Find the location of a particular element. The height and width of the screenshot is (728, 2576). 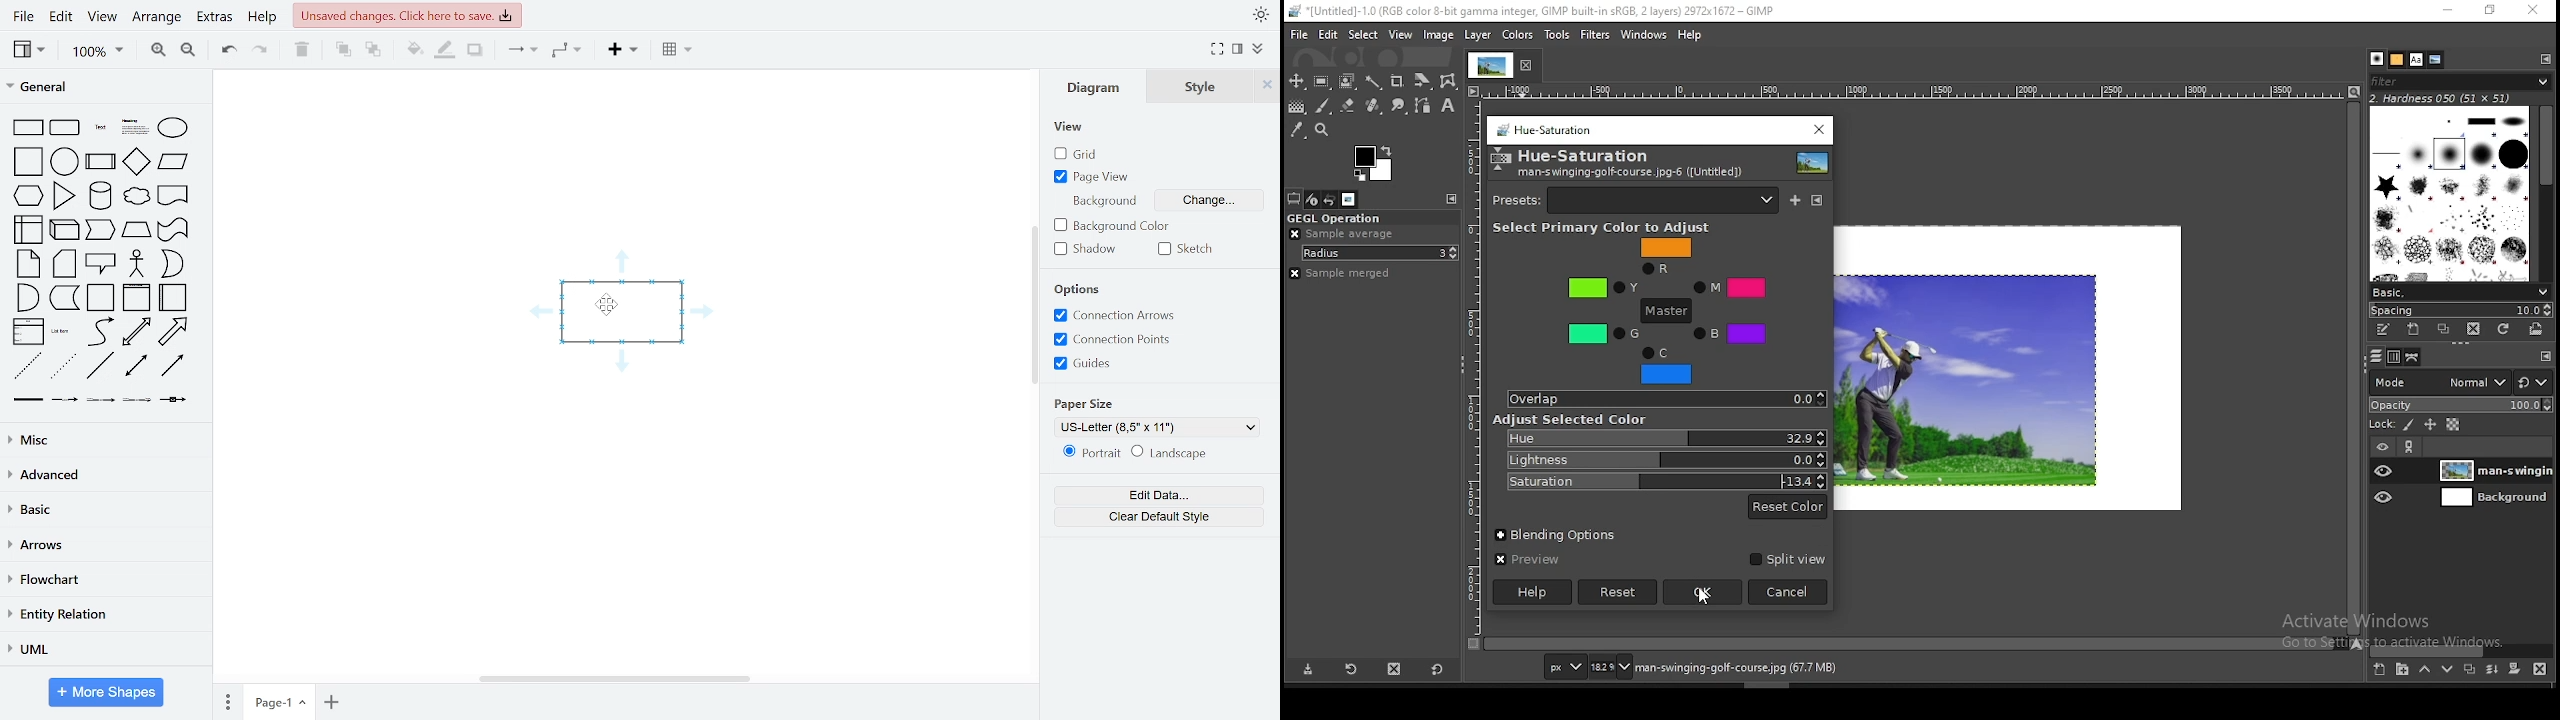

rectangle is located at coordinates (26, 128).